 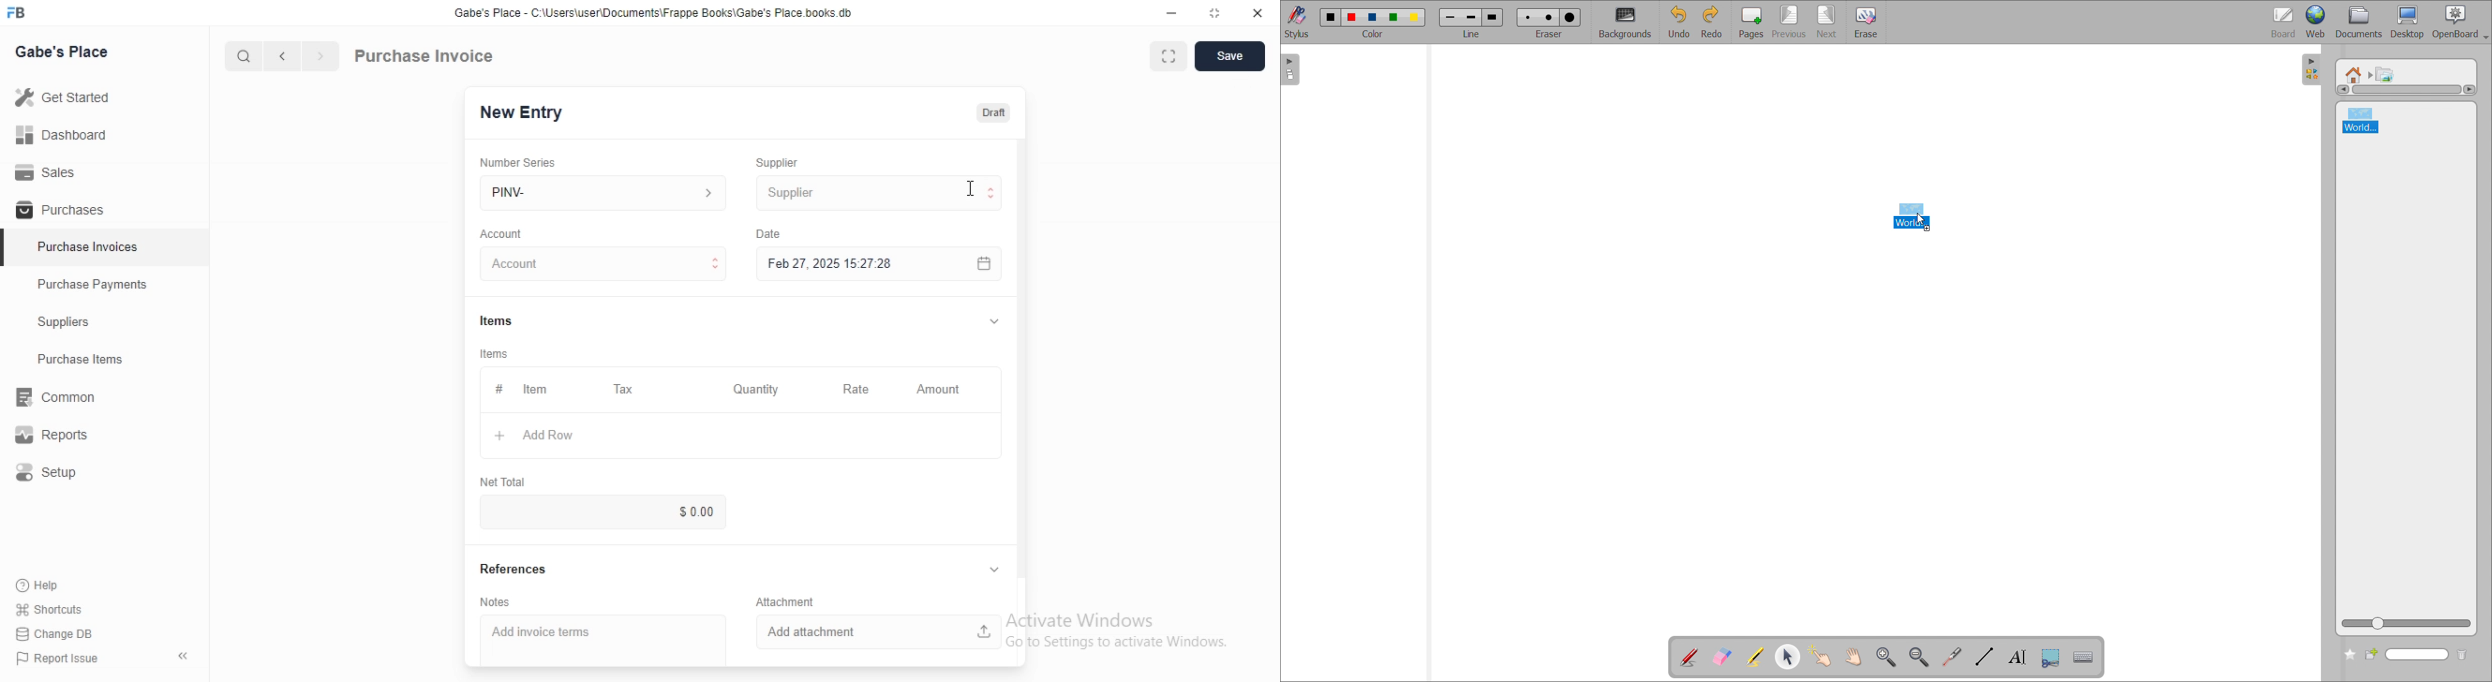 What do you see at coordinates (501, 234) in the screenshot?
I see `Account` at bounding box center [501, 234].